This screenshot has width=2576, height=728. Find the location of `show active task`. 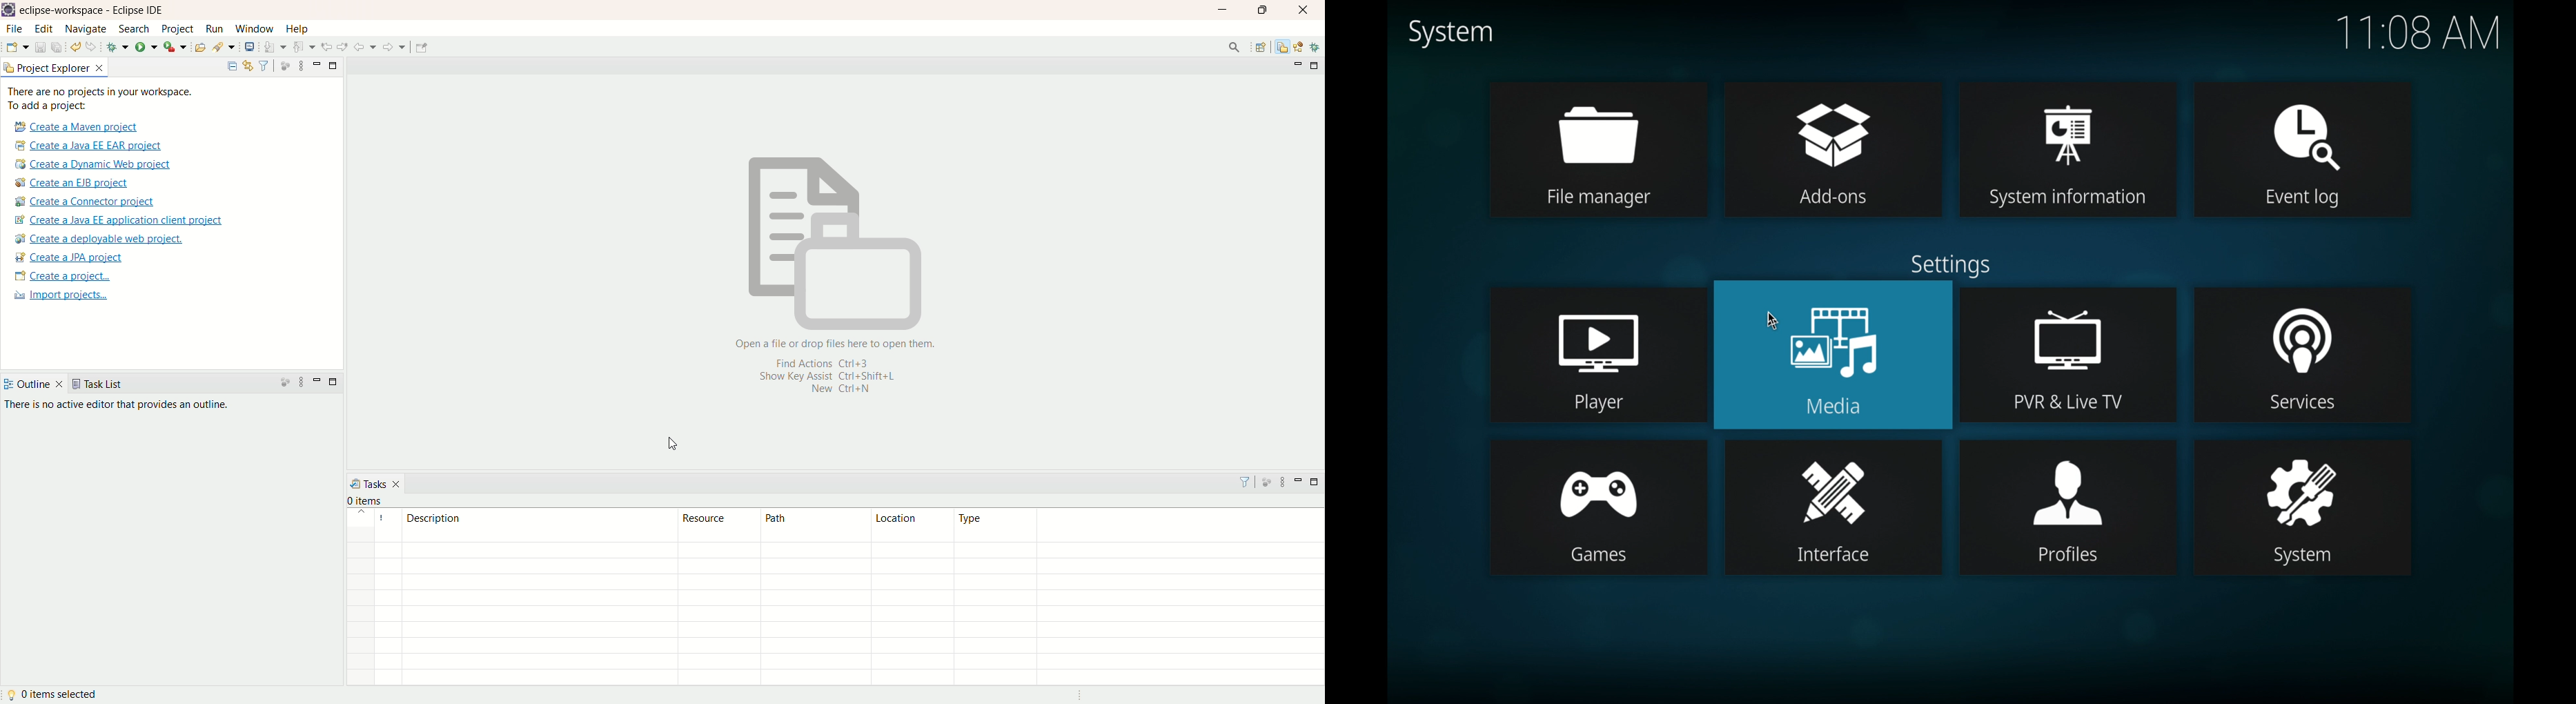

show active task is located at coordinates (1268, 483).